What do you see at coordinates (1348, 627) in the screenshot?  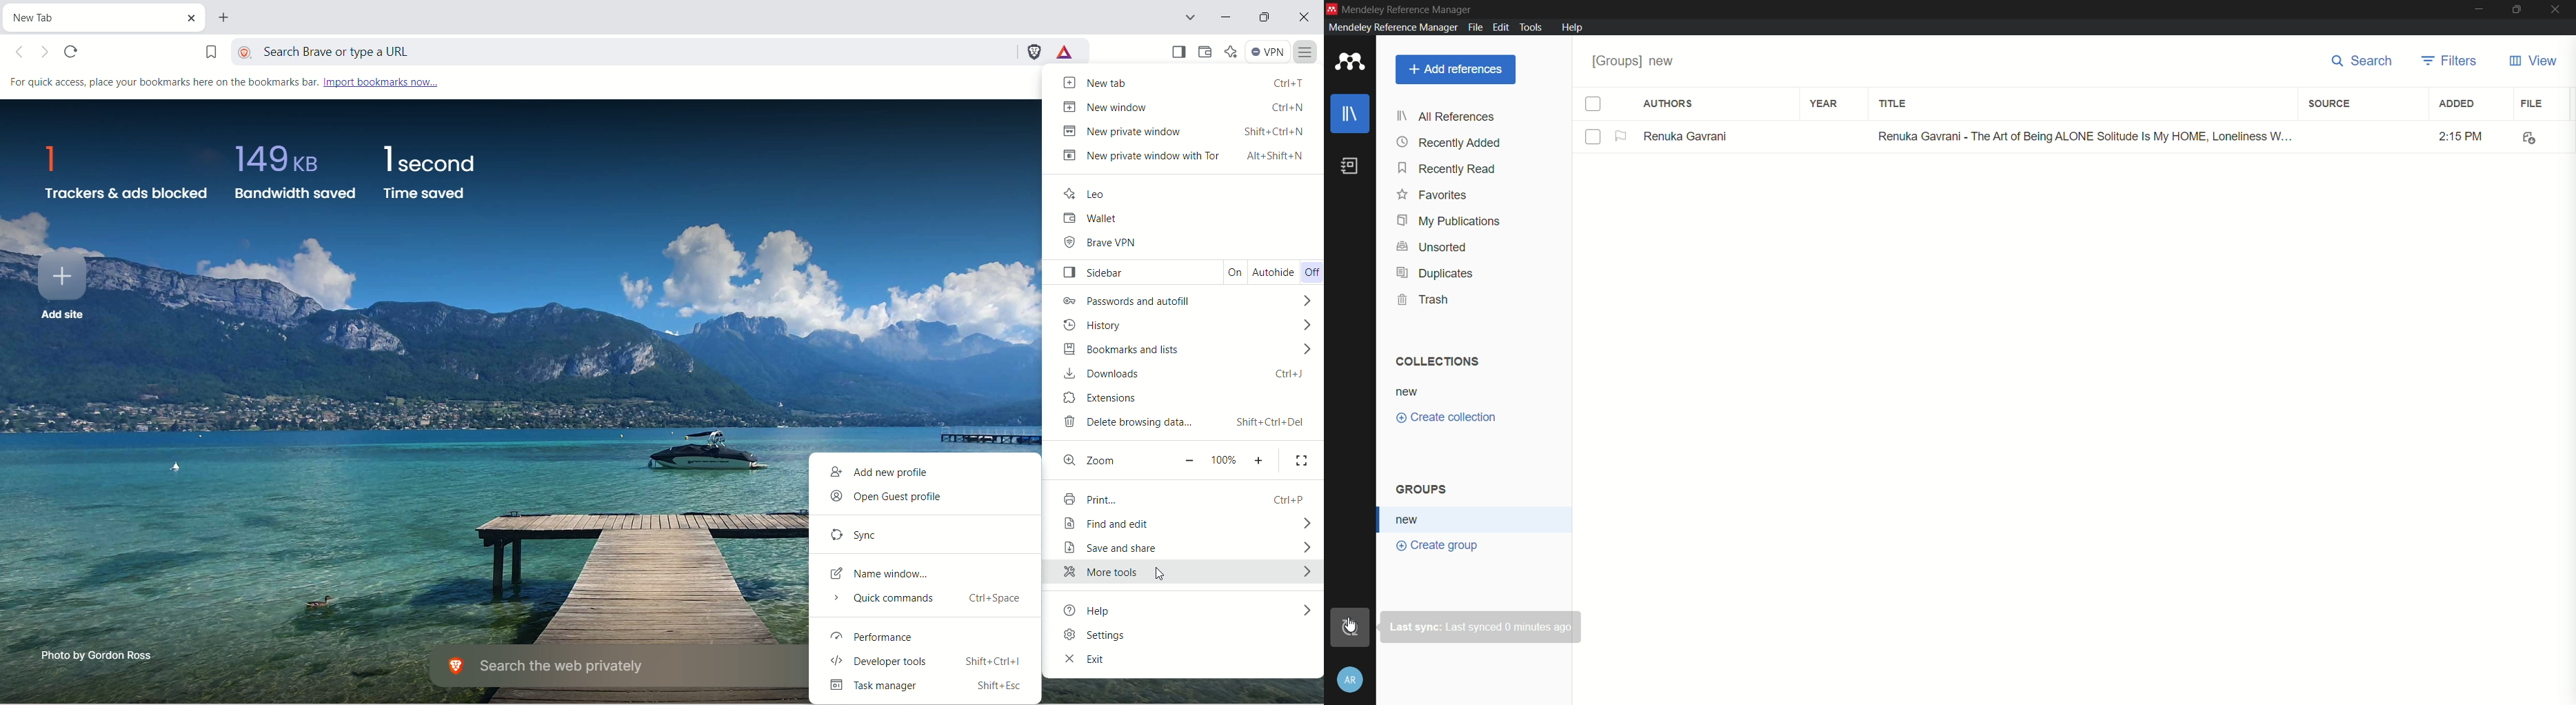 I see `sync` at bounding box center [1348, 627].